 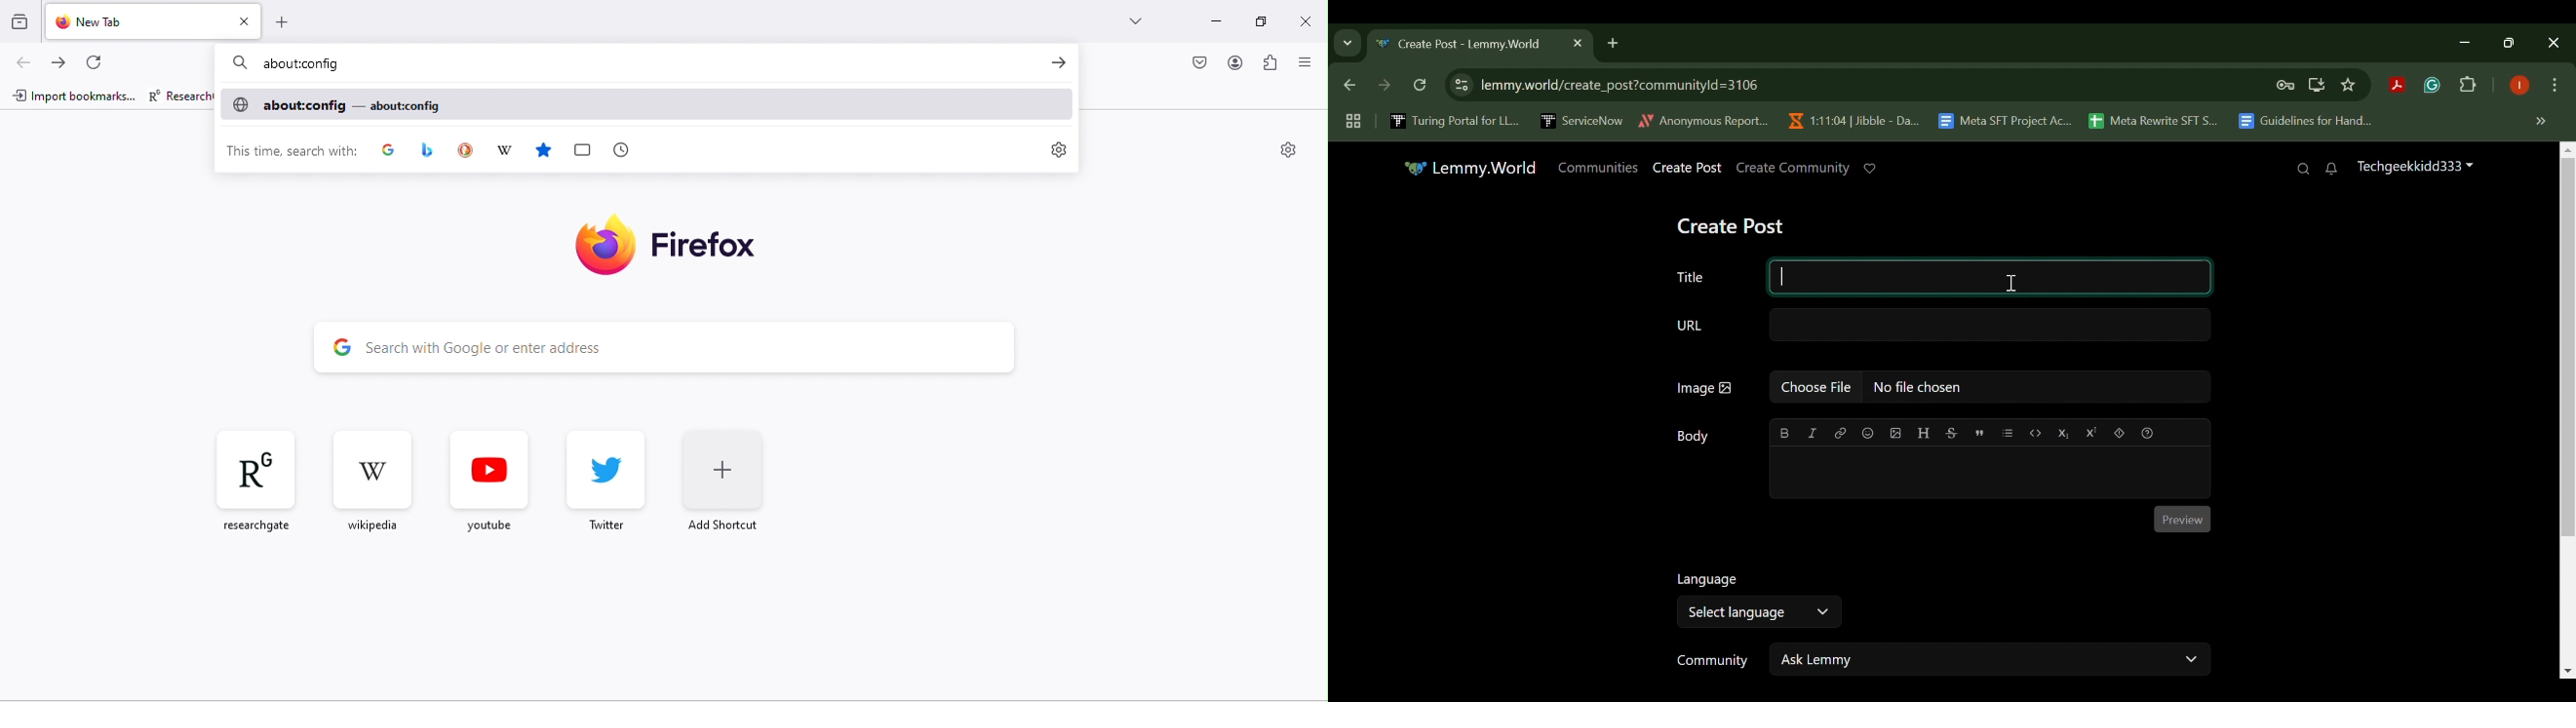 I want to click on close, so click(x=1306, y=20).